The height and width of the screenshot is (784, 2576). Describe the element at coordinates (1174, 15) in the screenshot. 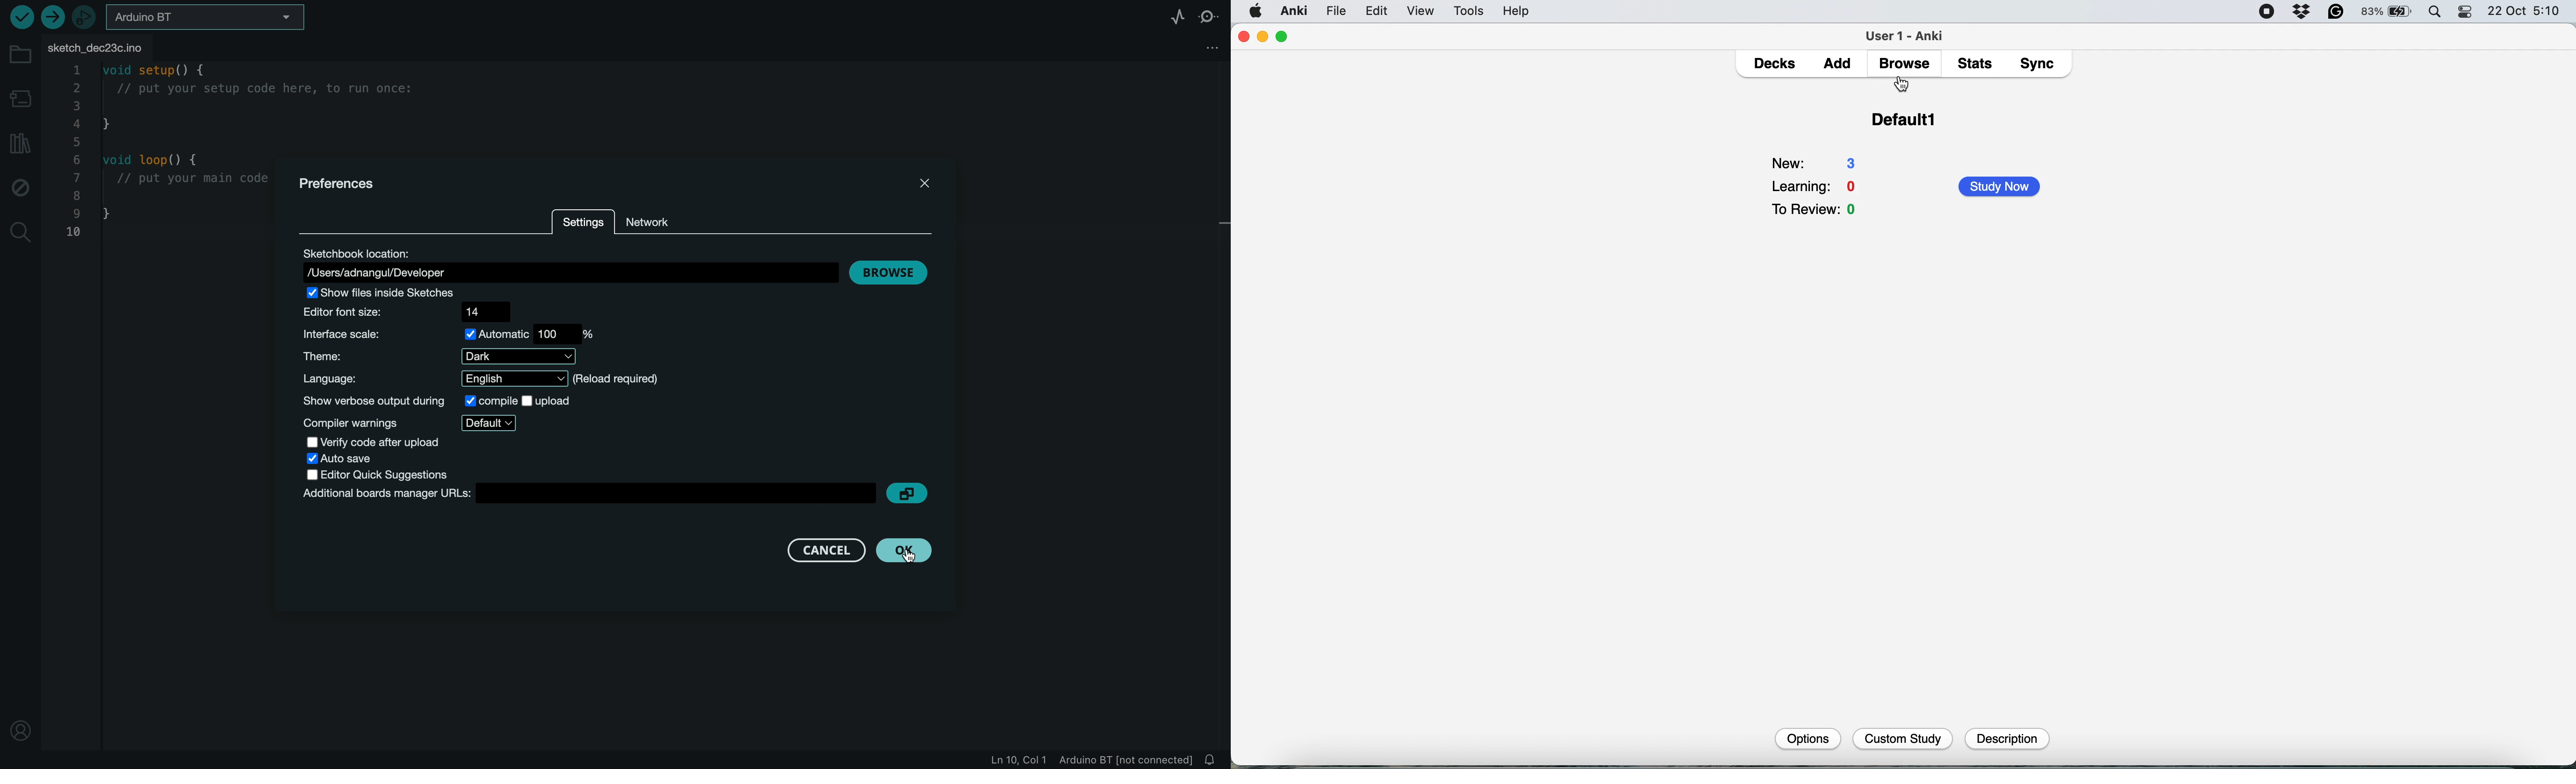

I see `serial plotter` at that location.